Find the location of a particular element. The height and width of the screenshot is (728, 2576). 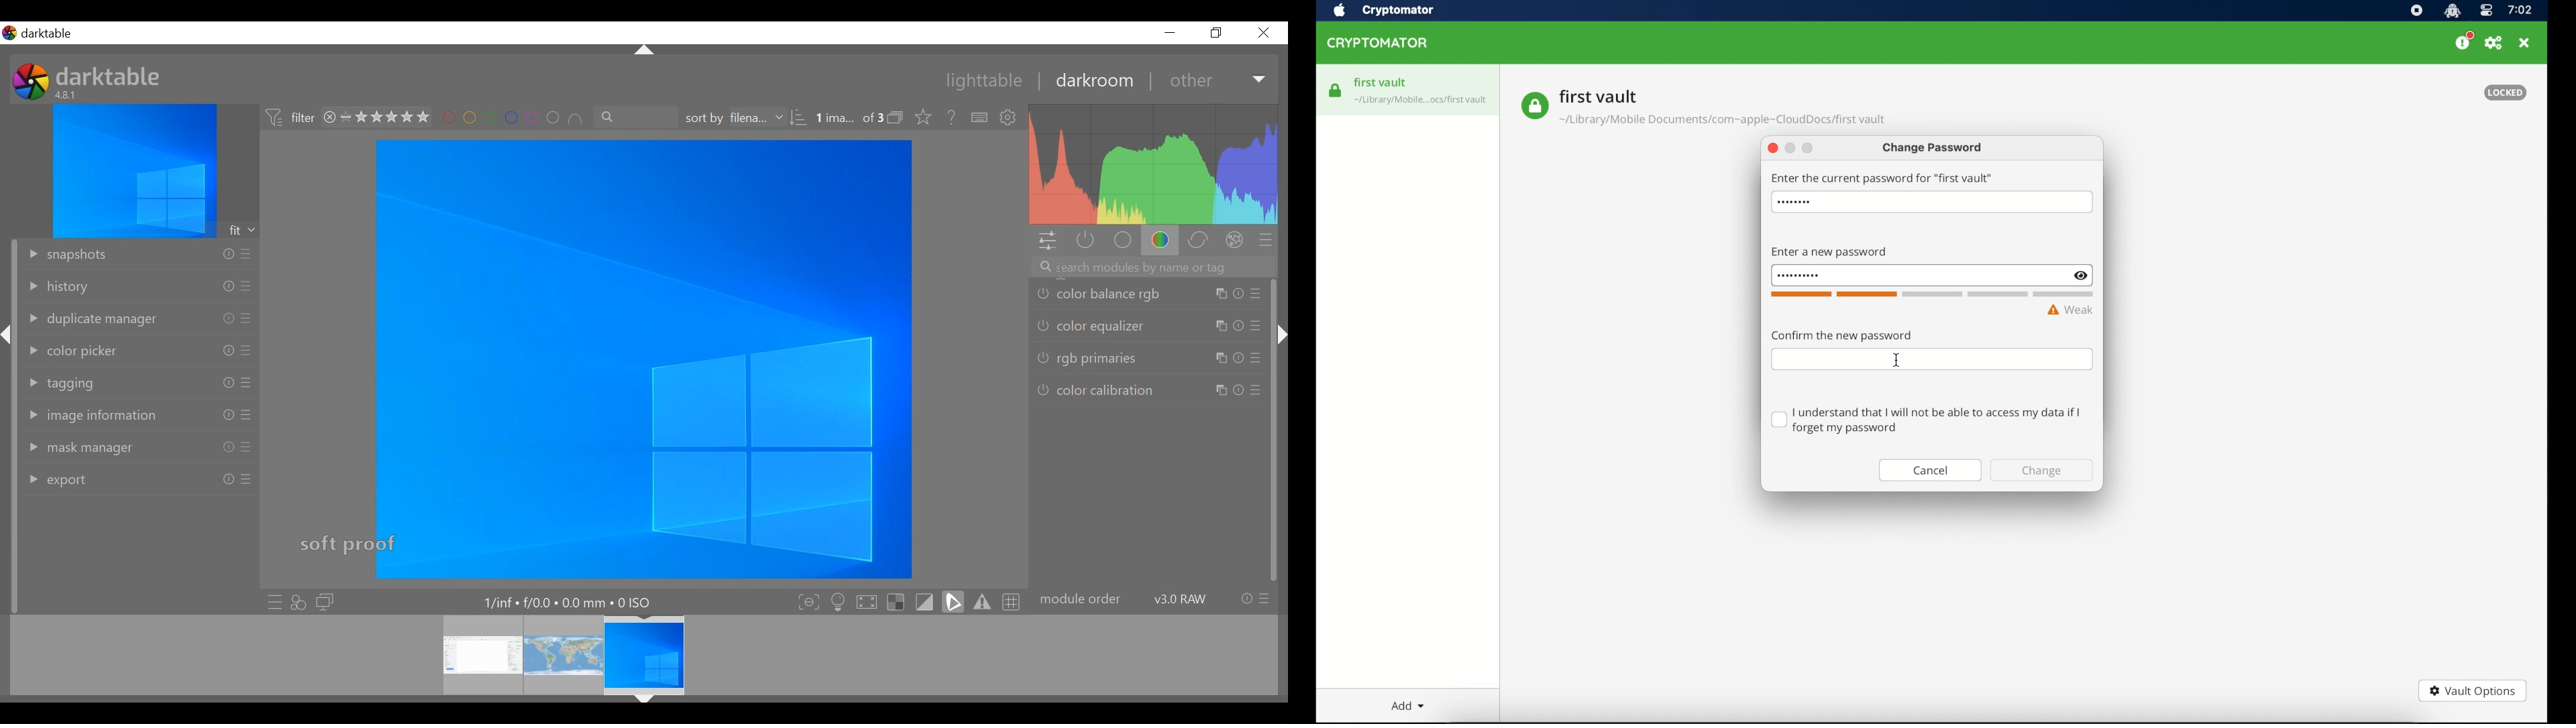

info is located at coordinates (227, 350).